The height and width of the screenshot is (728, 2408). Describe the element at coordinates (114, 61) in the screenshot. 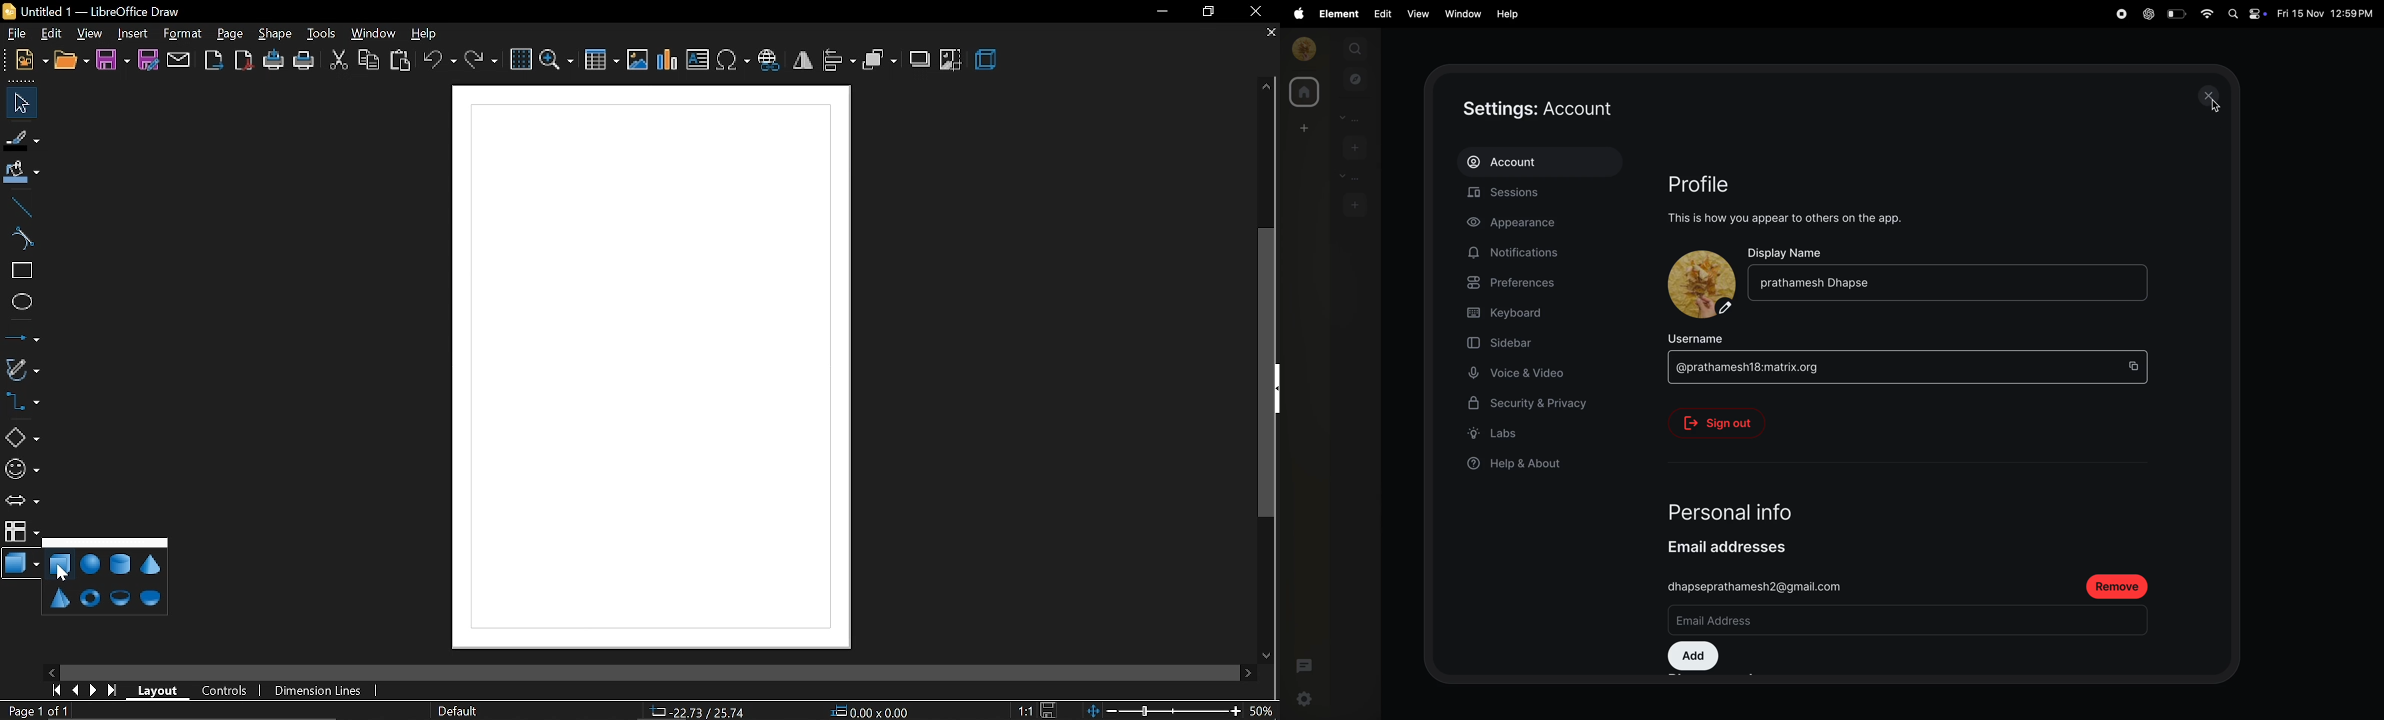

I see `save` at that location.